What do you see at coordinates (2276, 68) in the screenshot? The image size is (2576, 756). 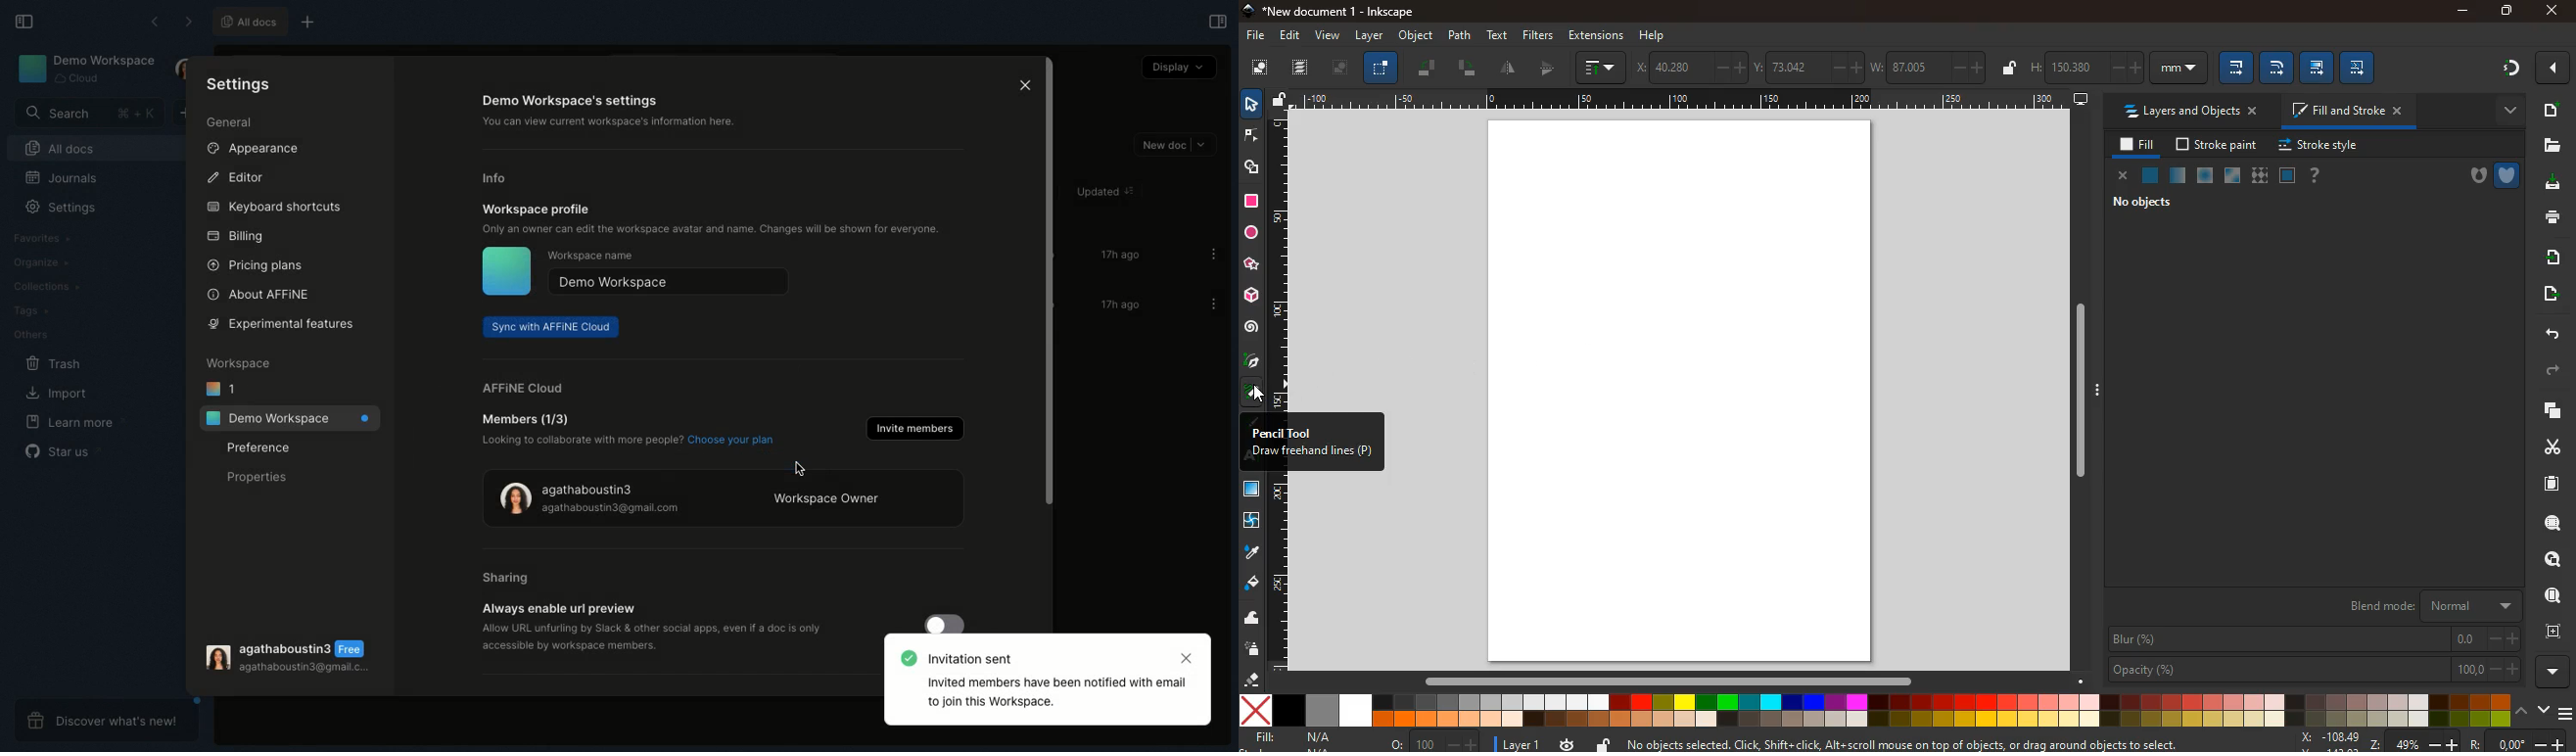 I see `edit` at bounding box center [2276, 68].